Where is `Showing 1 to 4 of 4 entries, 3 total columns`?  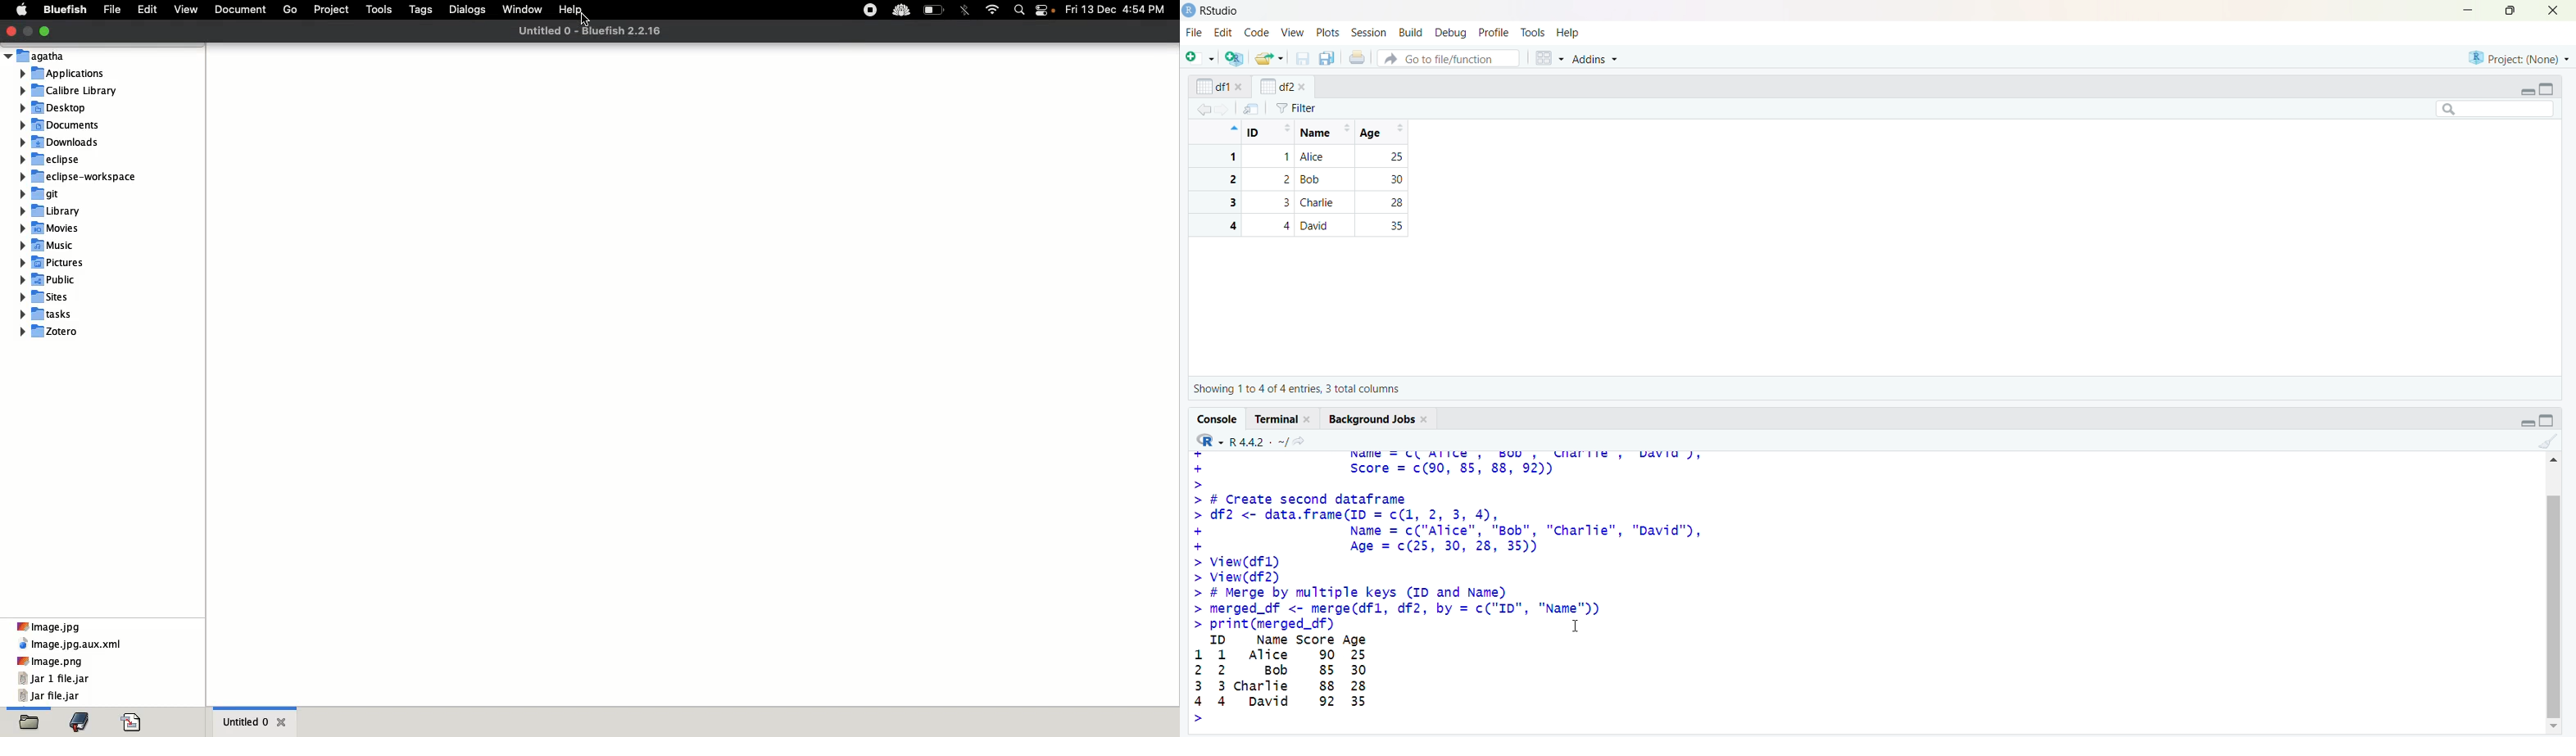
Showing 1 to 4 of 4 entries, 3 total columns is located at coordinates (1296, 389).